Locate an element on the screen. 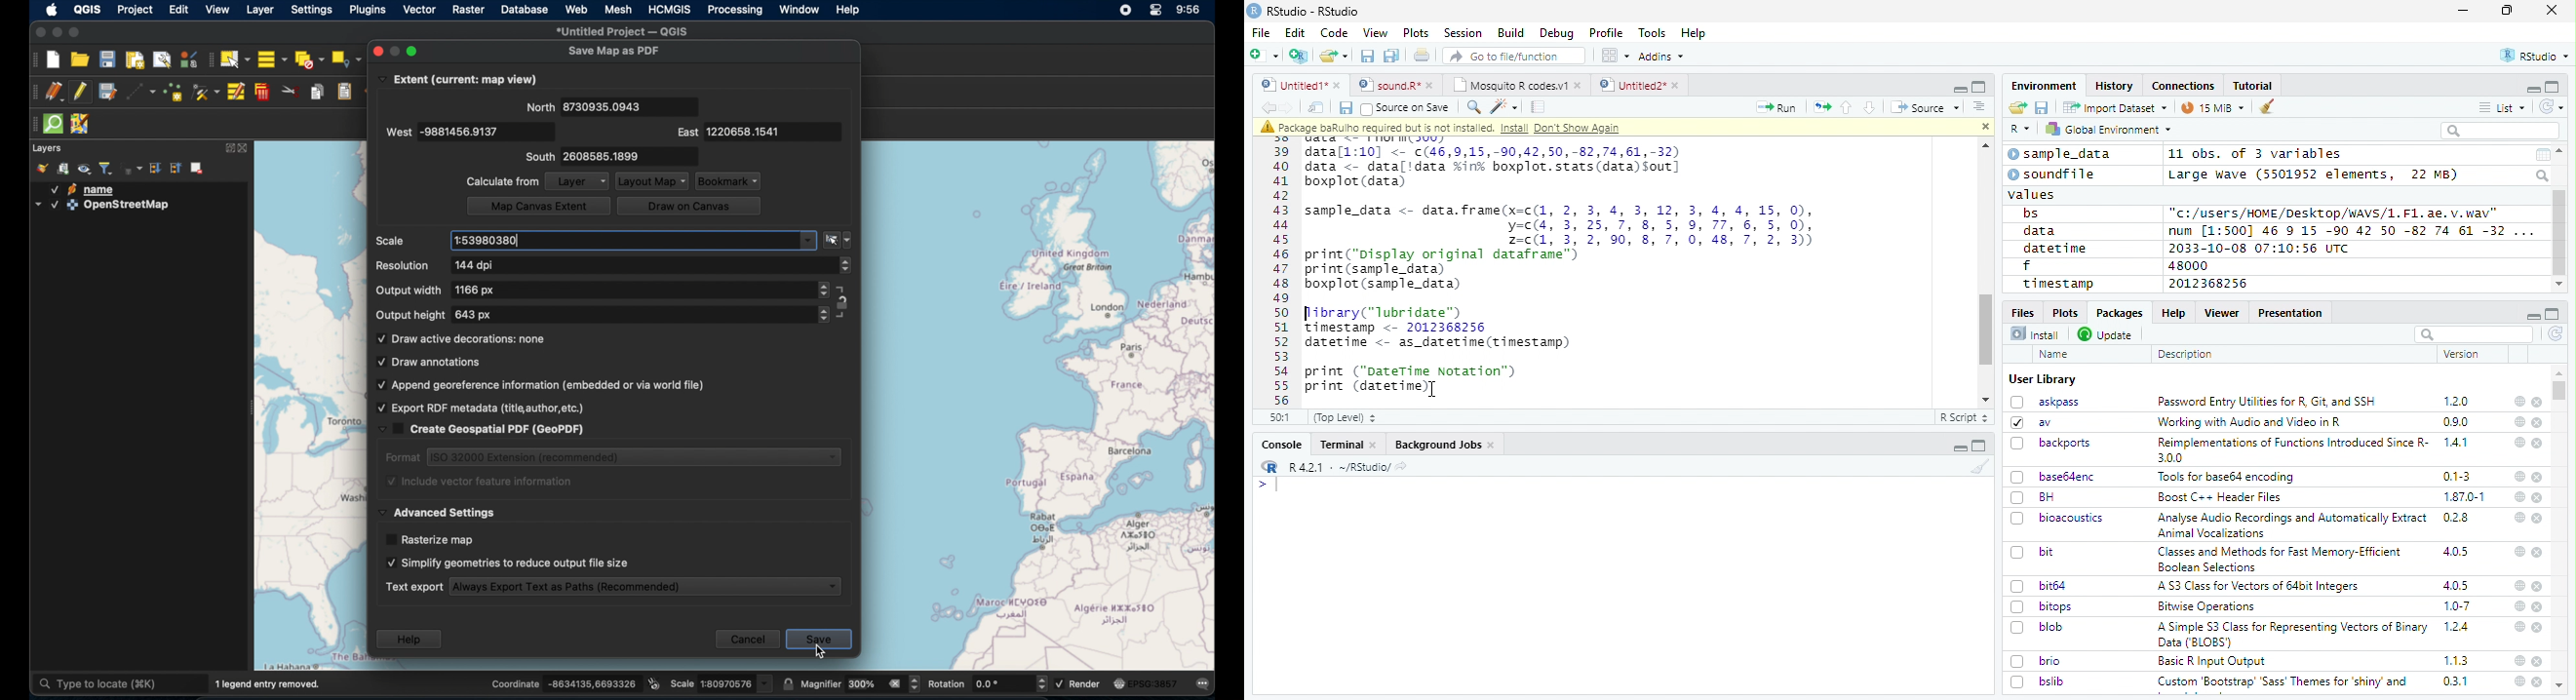  help is located at coordinates (2519, 477).